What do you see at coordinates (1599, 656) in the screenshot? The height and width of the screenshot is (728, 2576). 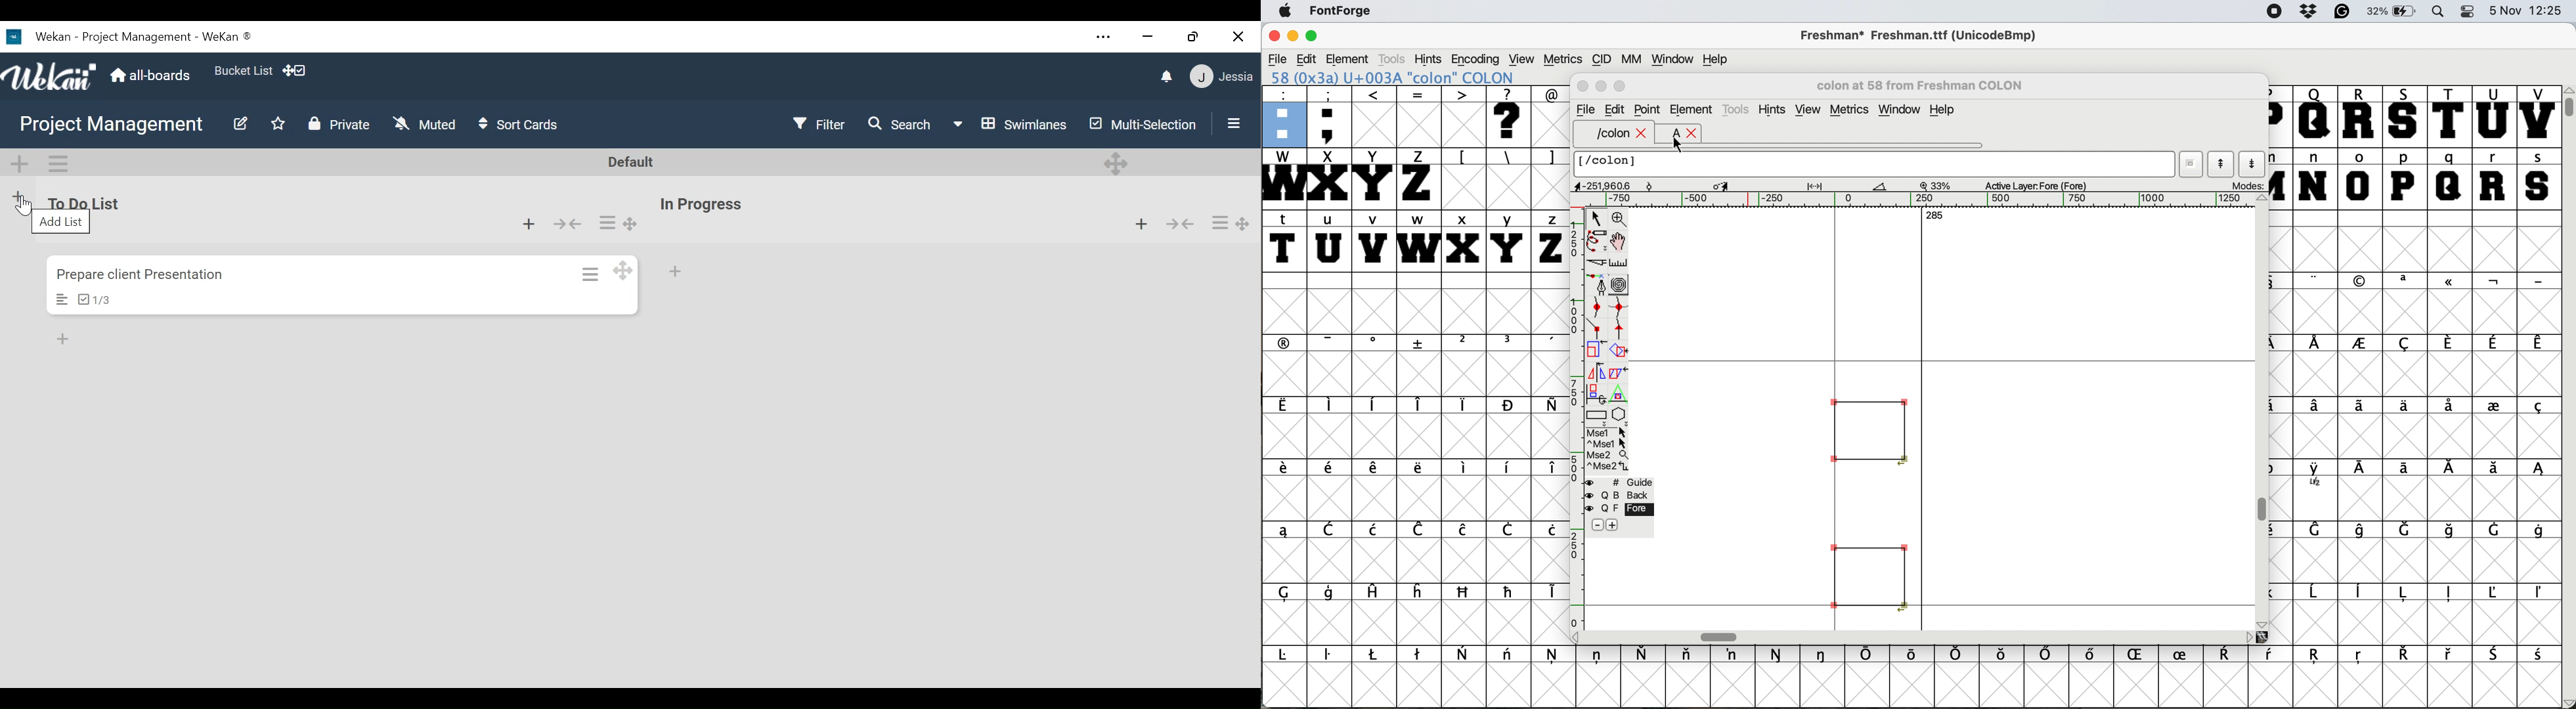 I see `symbol` at bounding box center [1599, 656].